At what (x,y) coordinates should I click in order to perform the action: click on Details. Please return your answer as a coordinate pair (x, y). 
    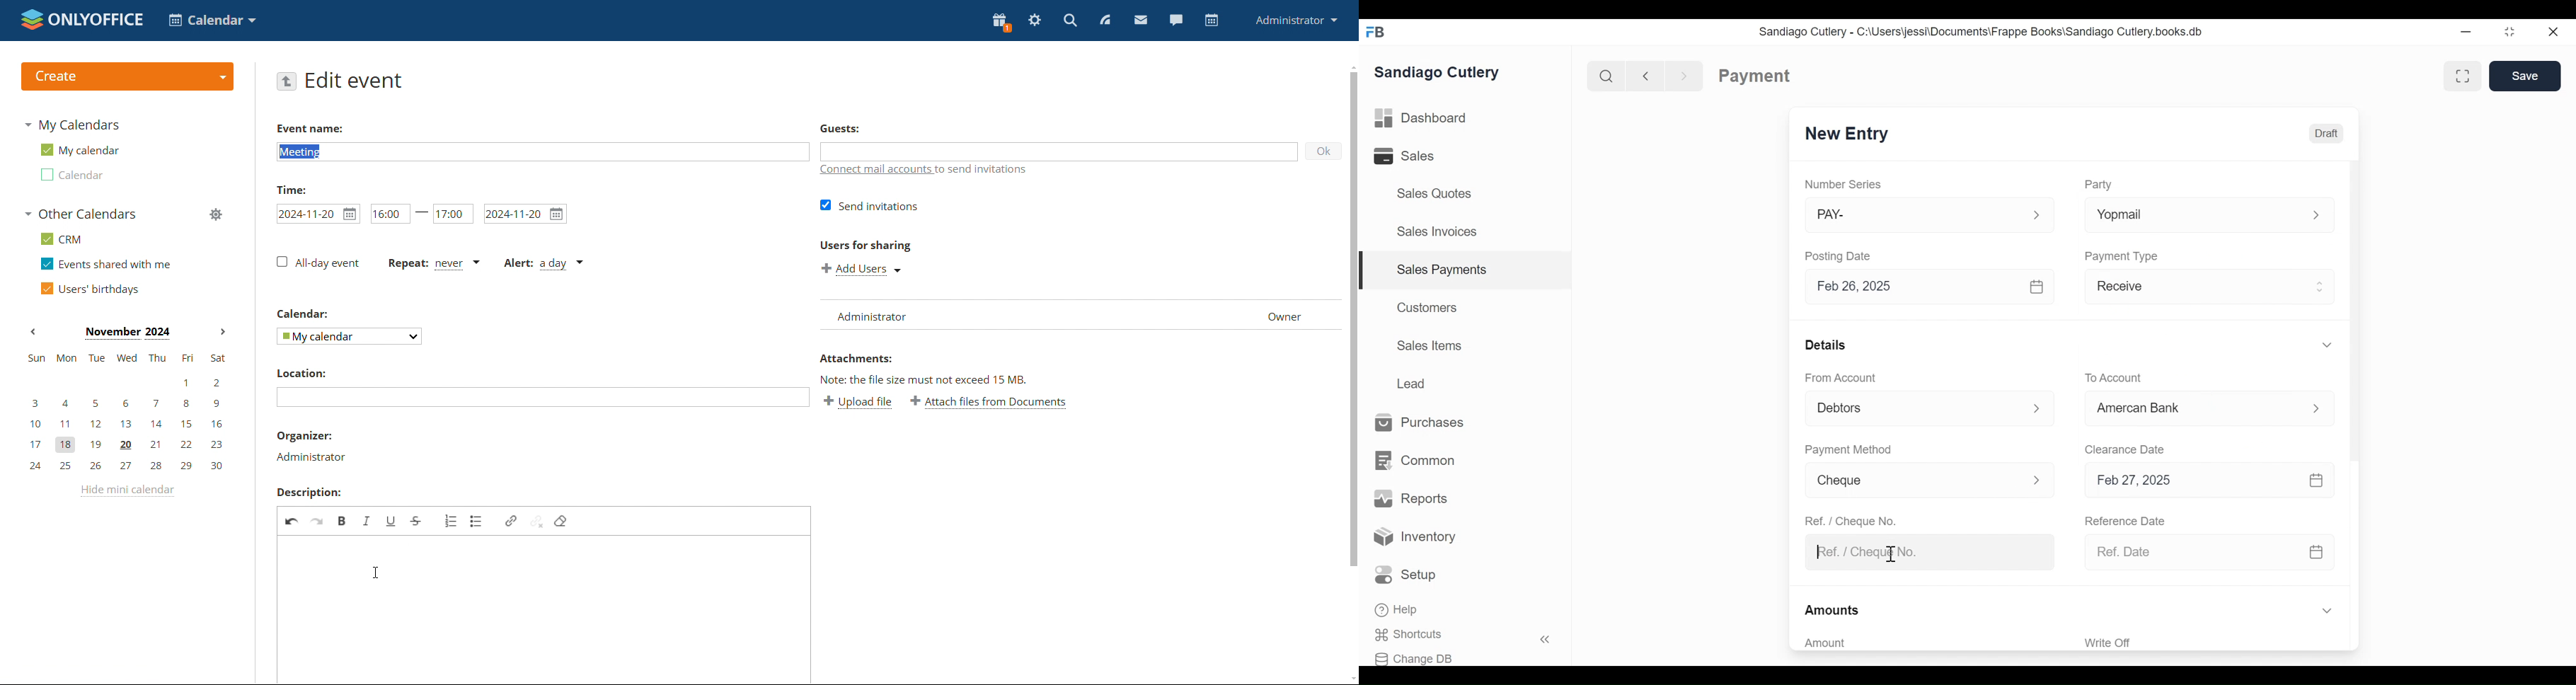
    Looking at the image, I should click on (1826, 344).